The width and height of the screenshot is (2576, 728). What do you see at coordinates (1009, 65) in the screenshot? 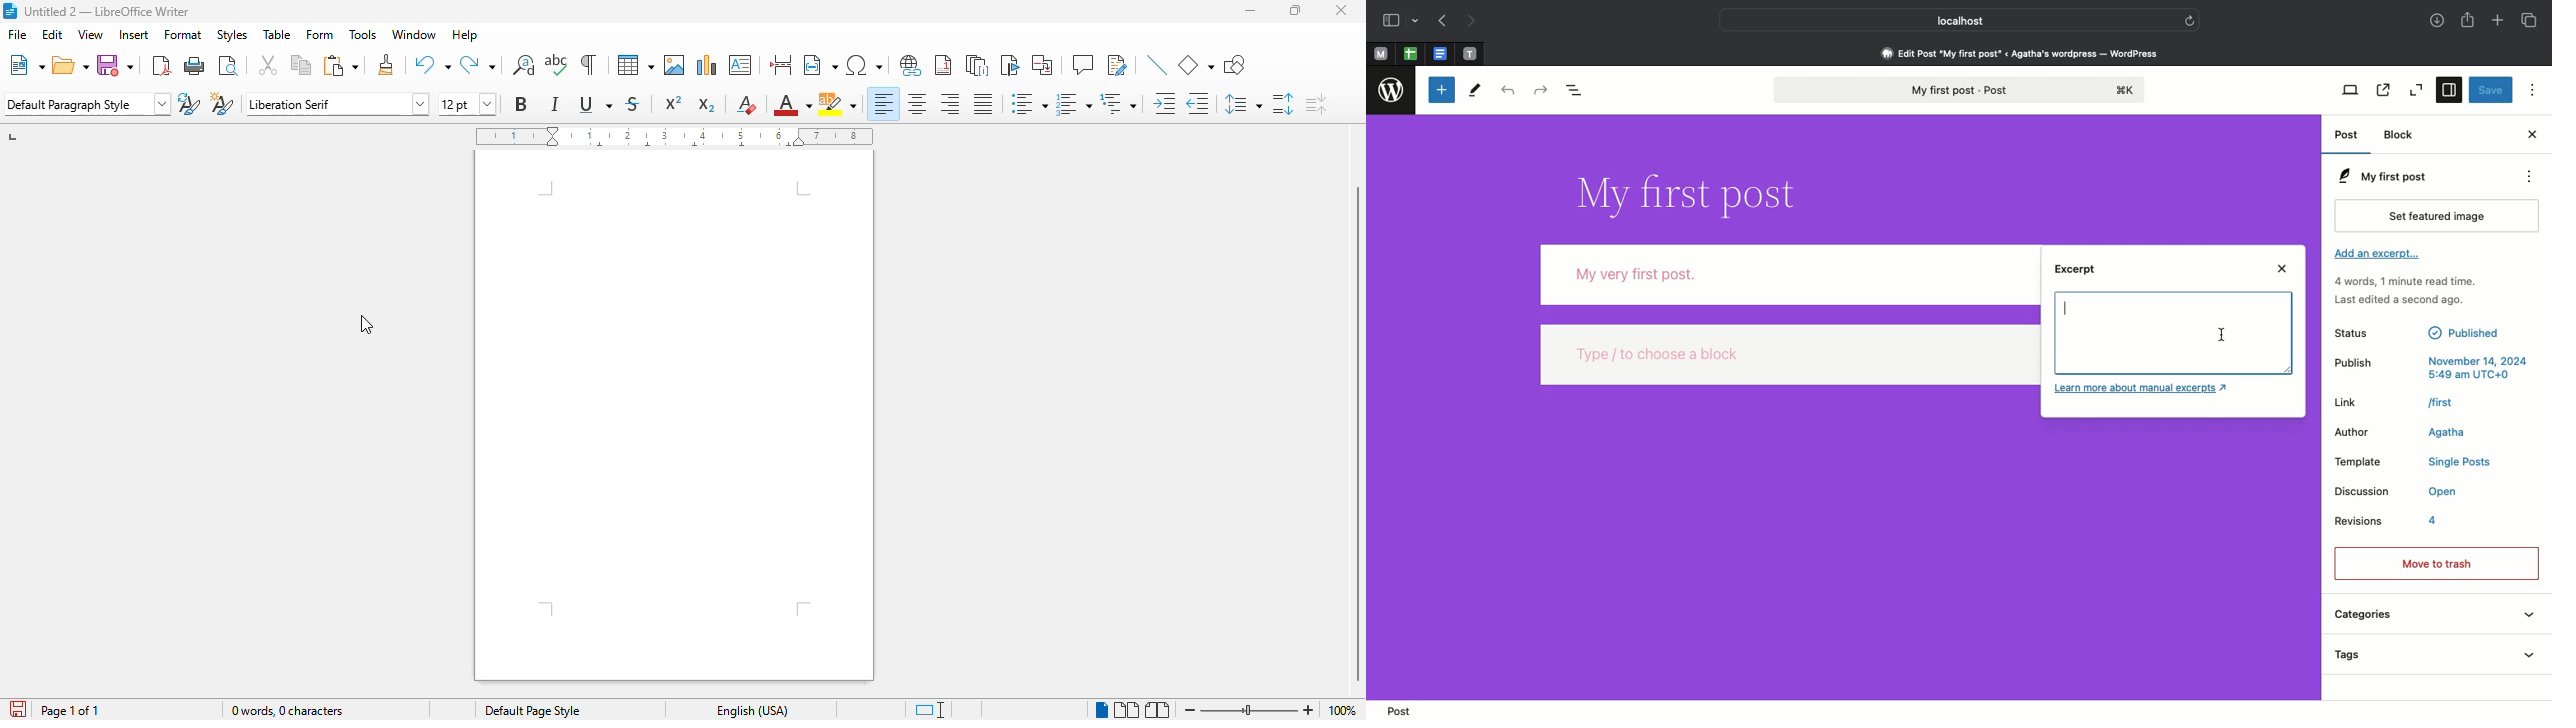
I see `insert bookmark` at bounding box center [1009, 65].